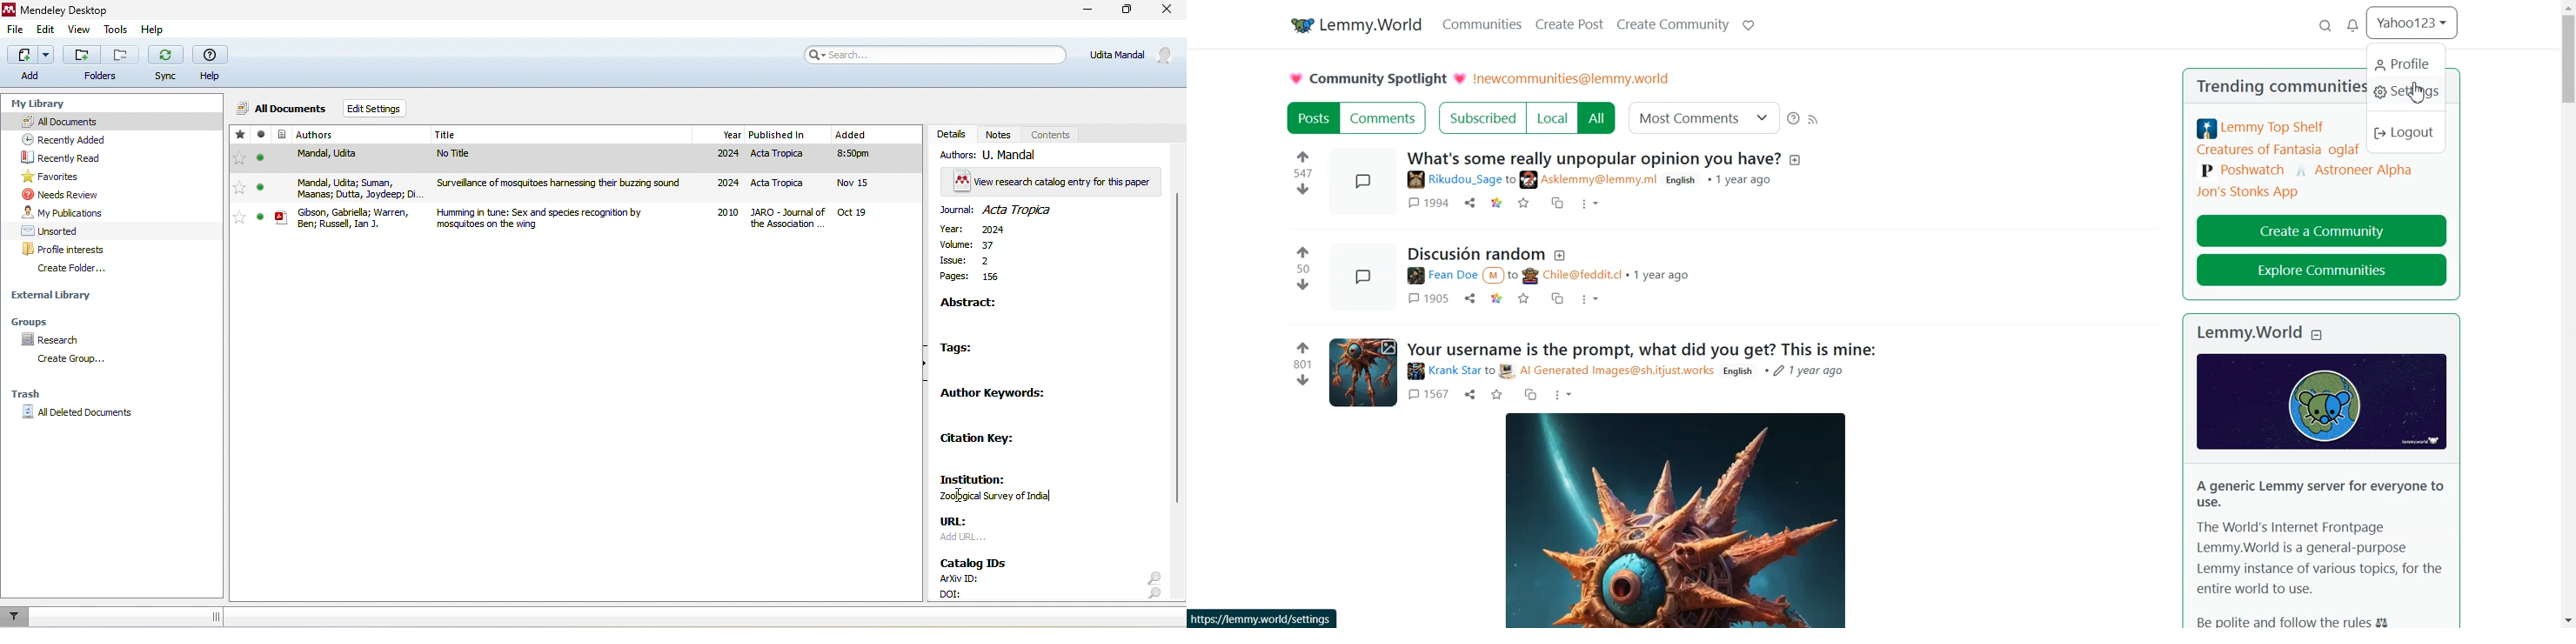 The width and height of the screenshot is (2576, 644). I want to click on chile@feddit.cl, so click(1572, 276).